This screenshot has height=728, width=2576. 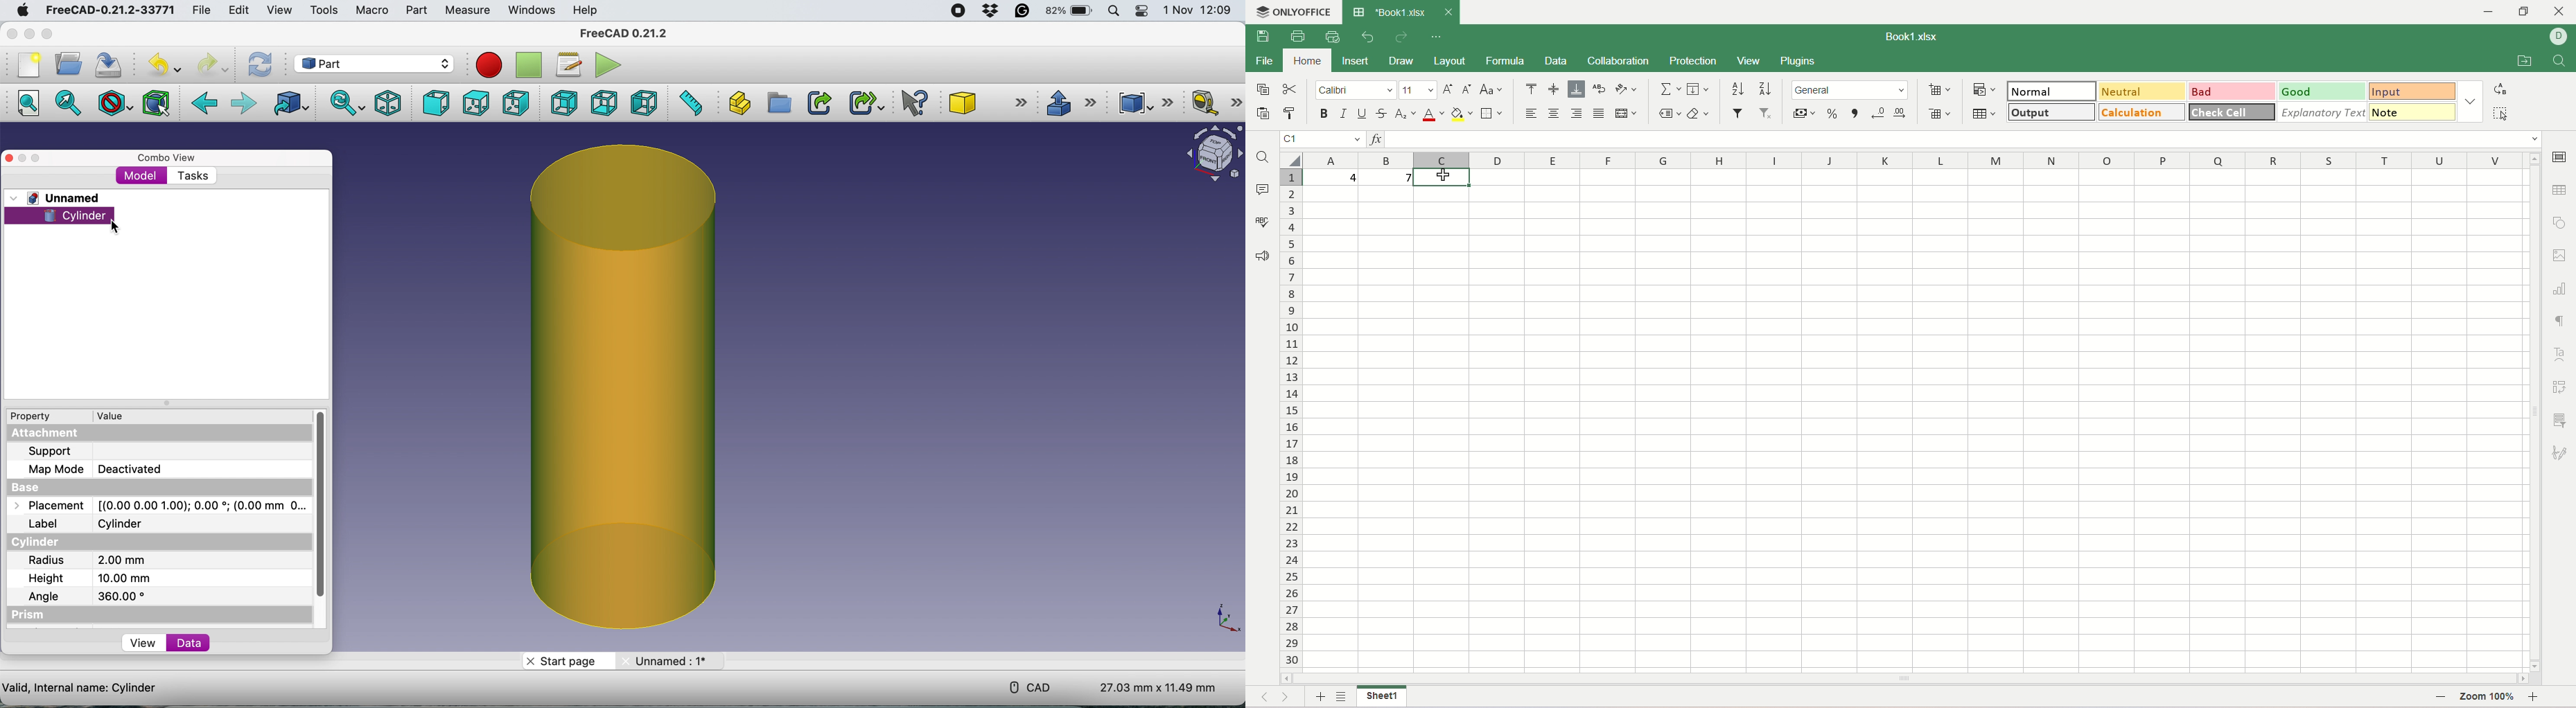 I want to click on control center, so click(x=1144, y=13).